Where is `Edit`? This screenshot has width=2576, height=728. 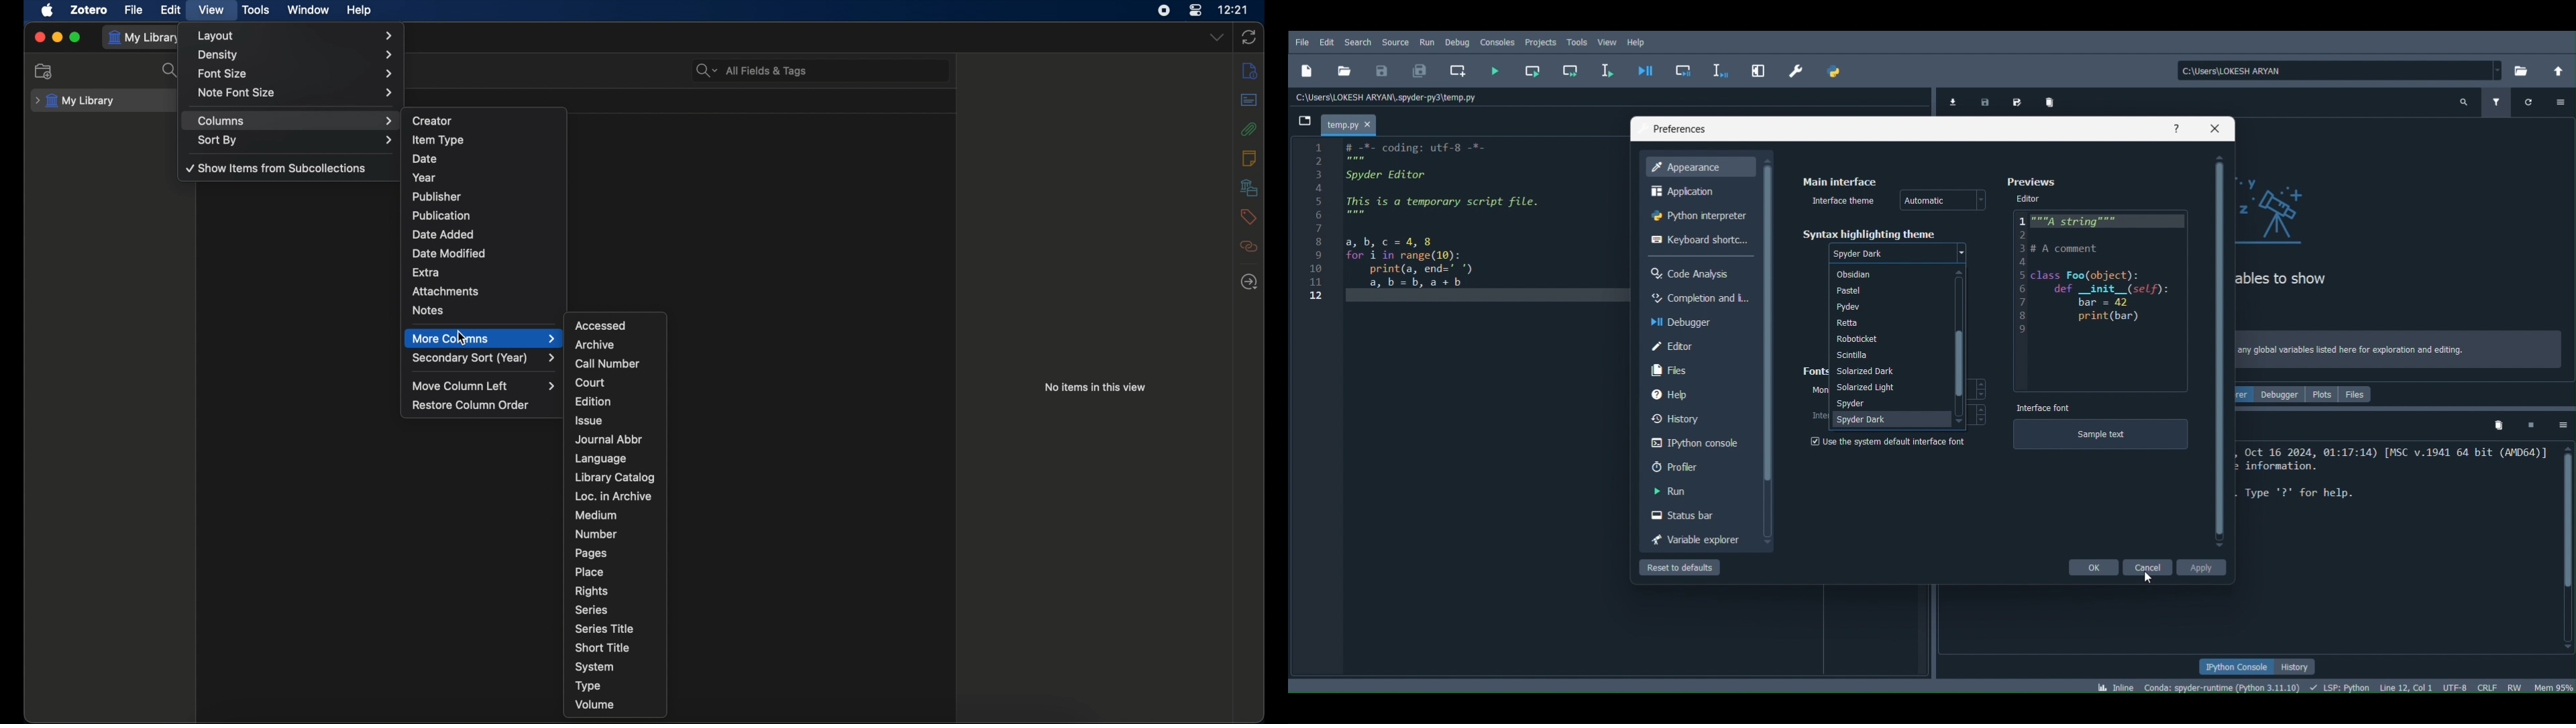 Edit is located at coordinates (1328, 41).